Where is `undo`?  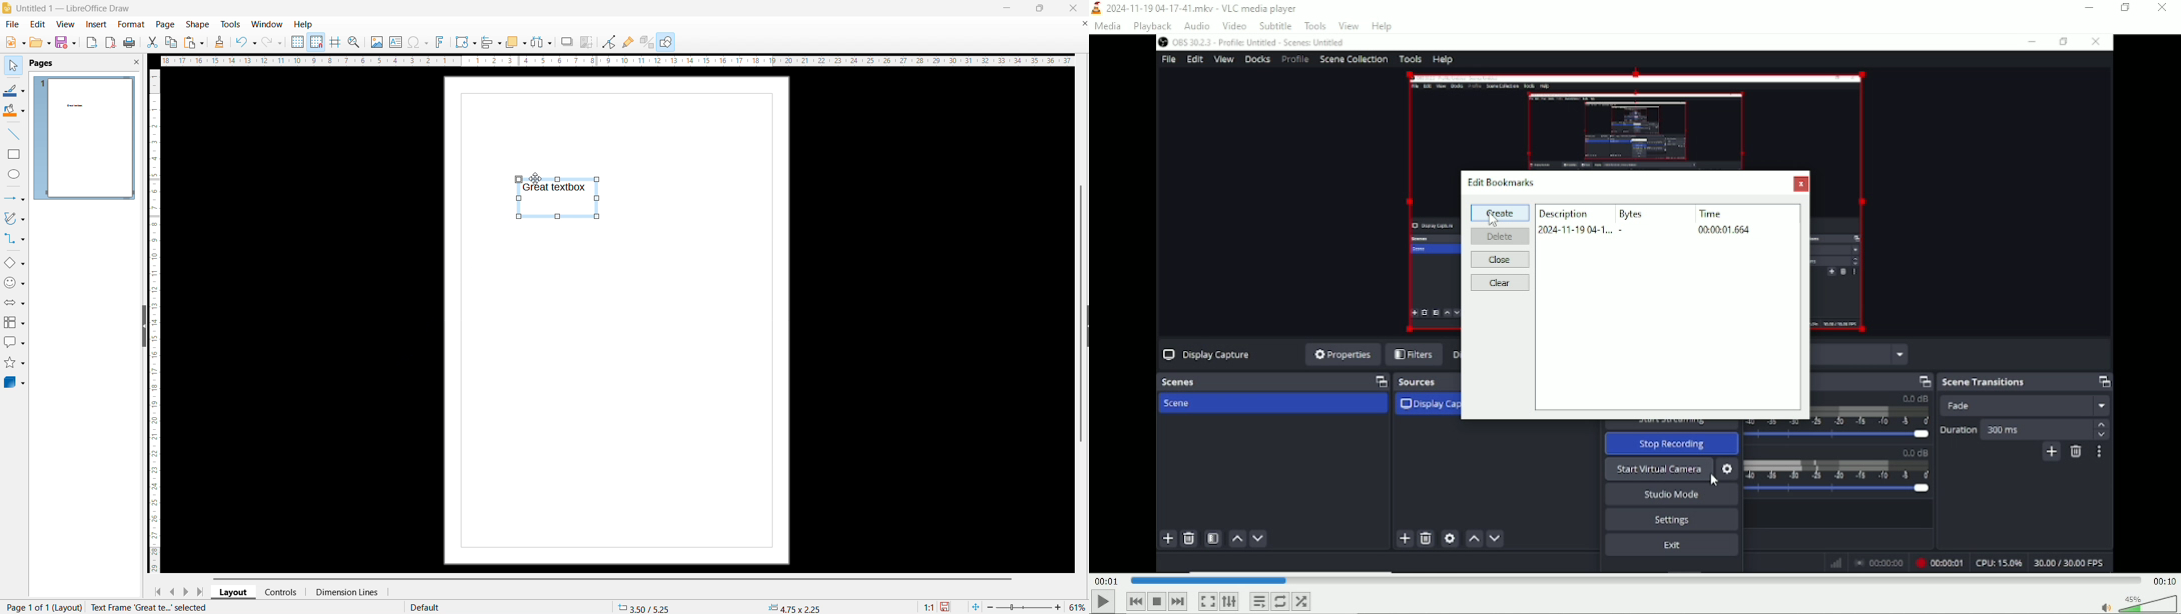
undo is located at coordinates (246, 42).